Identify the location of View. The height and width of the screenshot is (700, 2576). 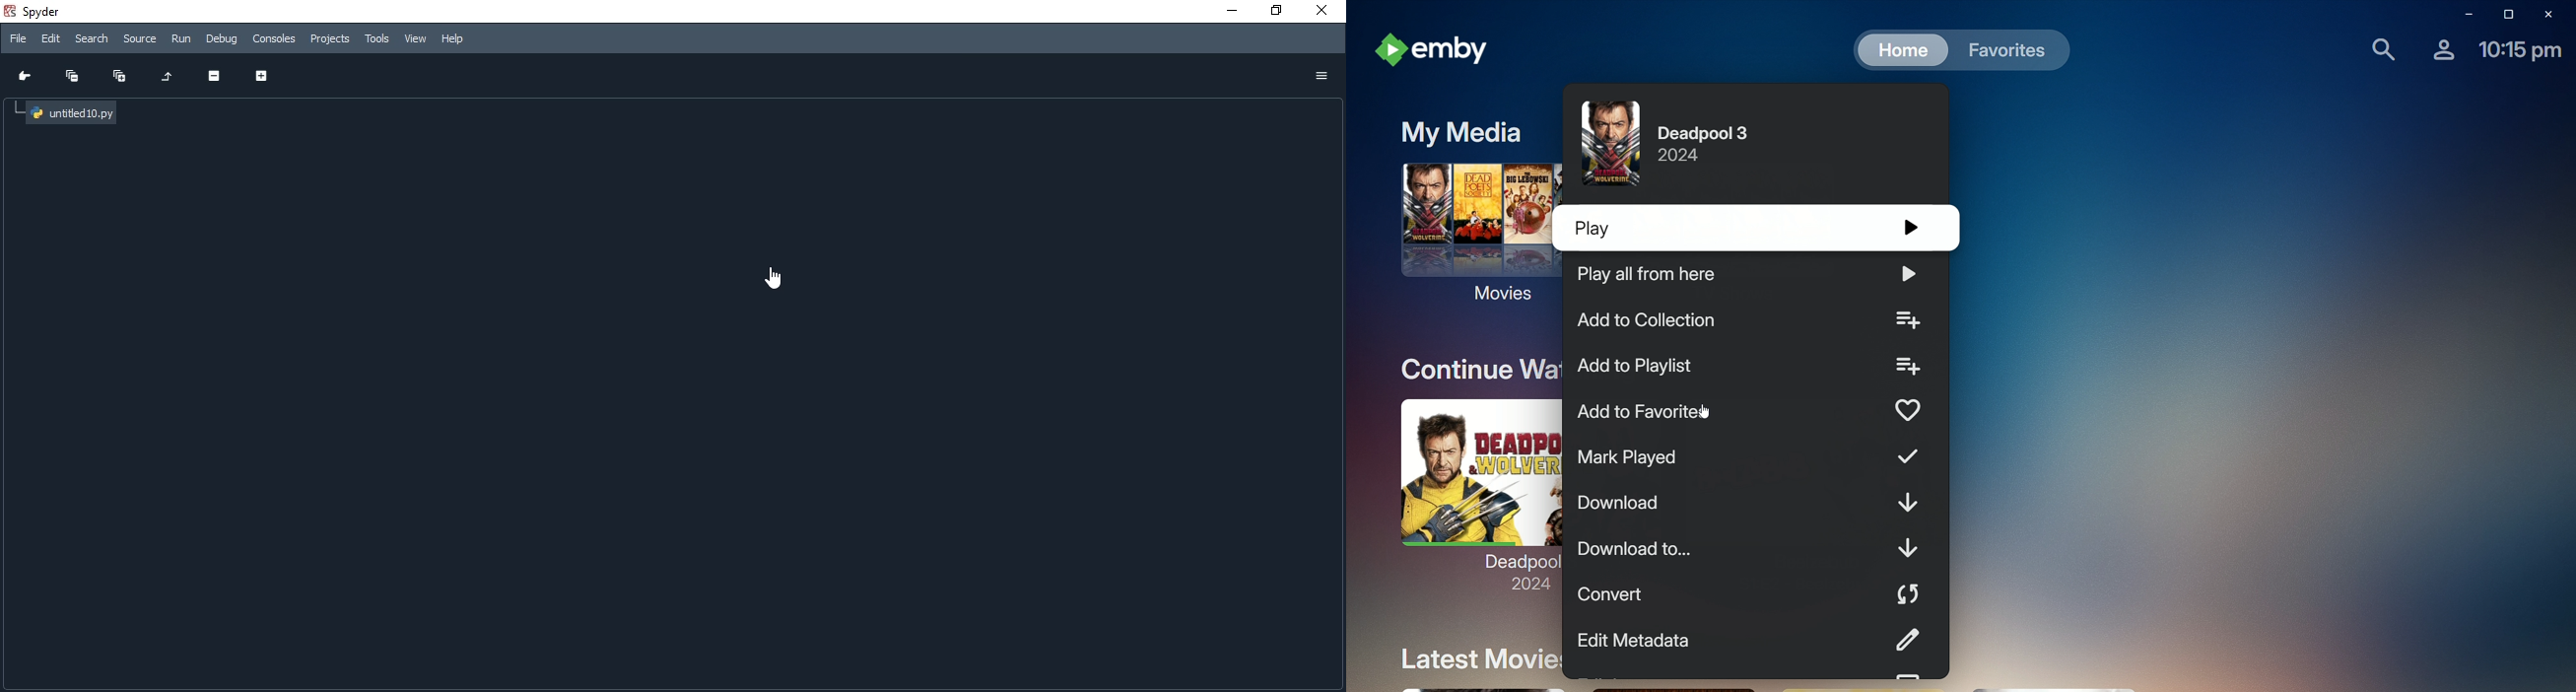
(413, 38).